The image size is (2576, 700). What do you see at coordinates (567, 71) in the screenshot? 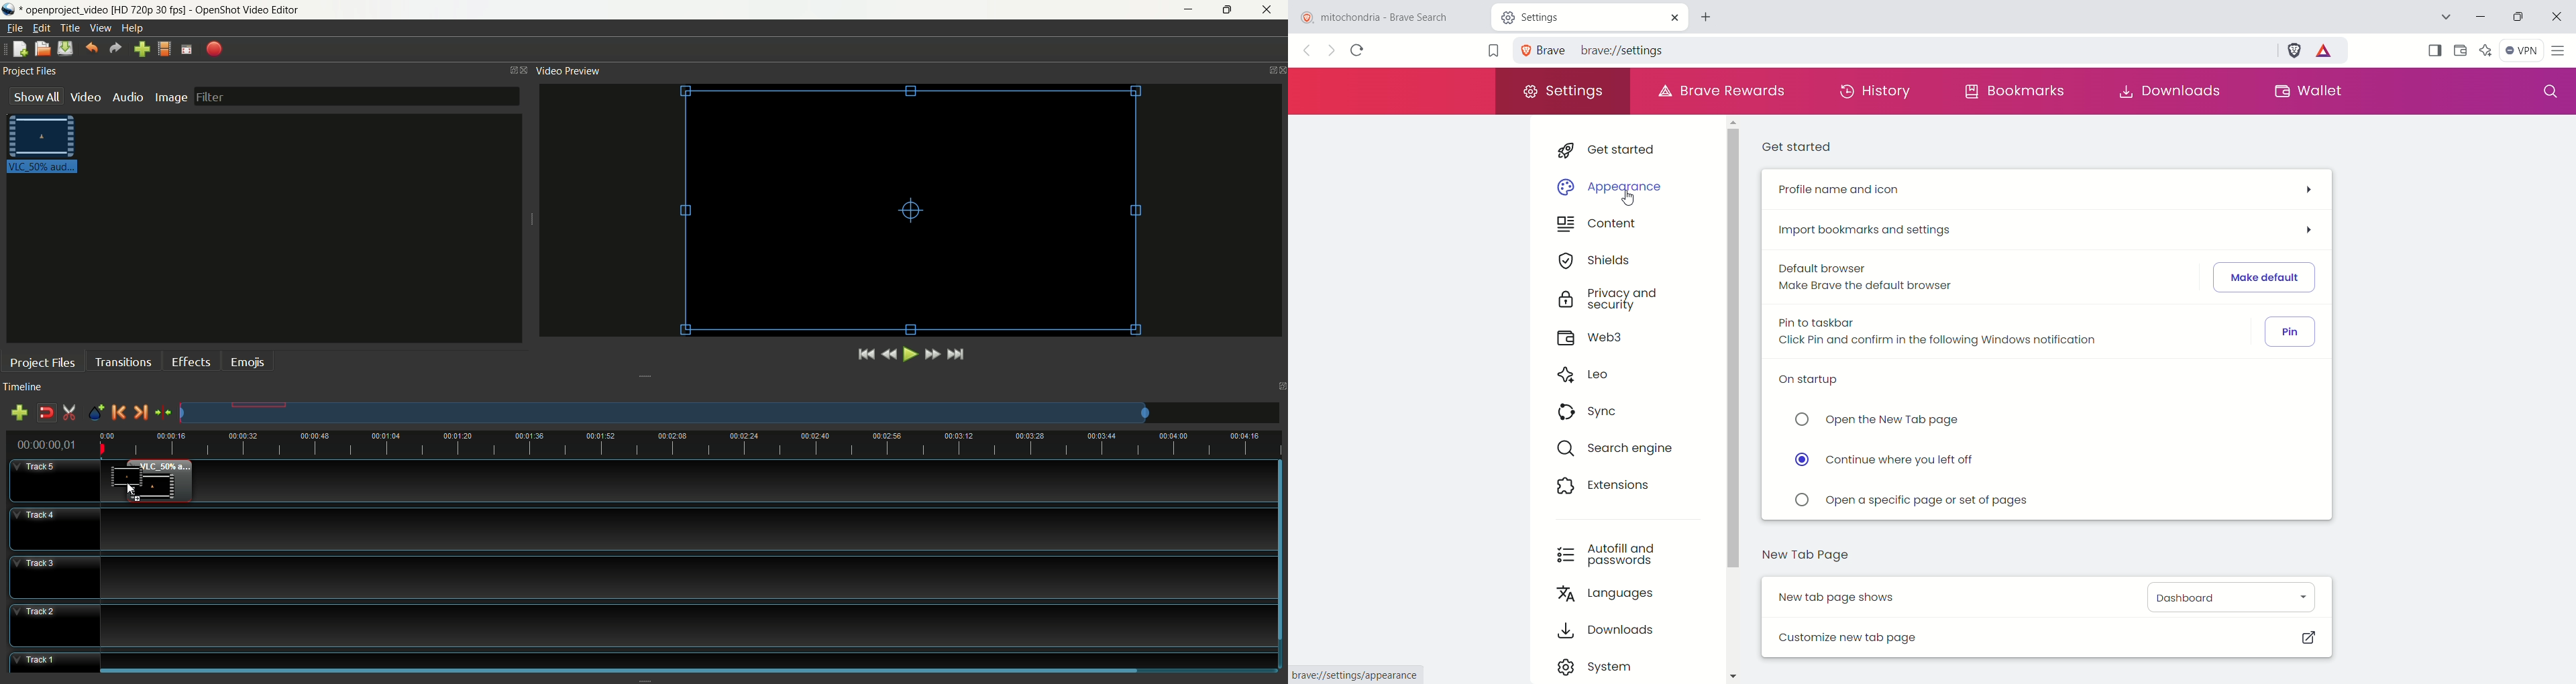
I see `video preview` at bounding box center [567, 71].